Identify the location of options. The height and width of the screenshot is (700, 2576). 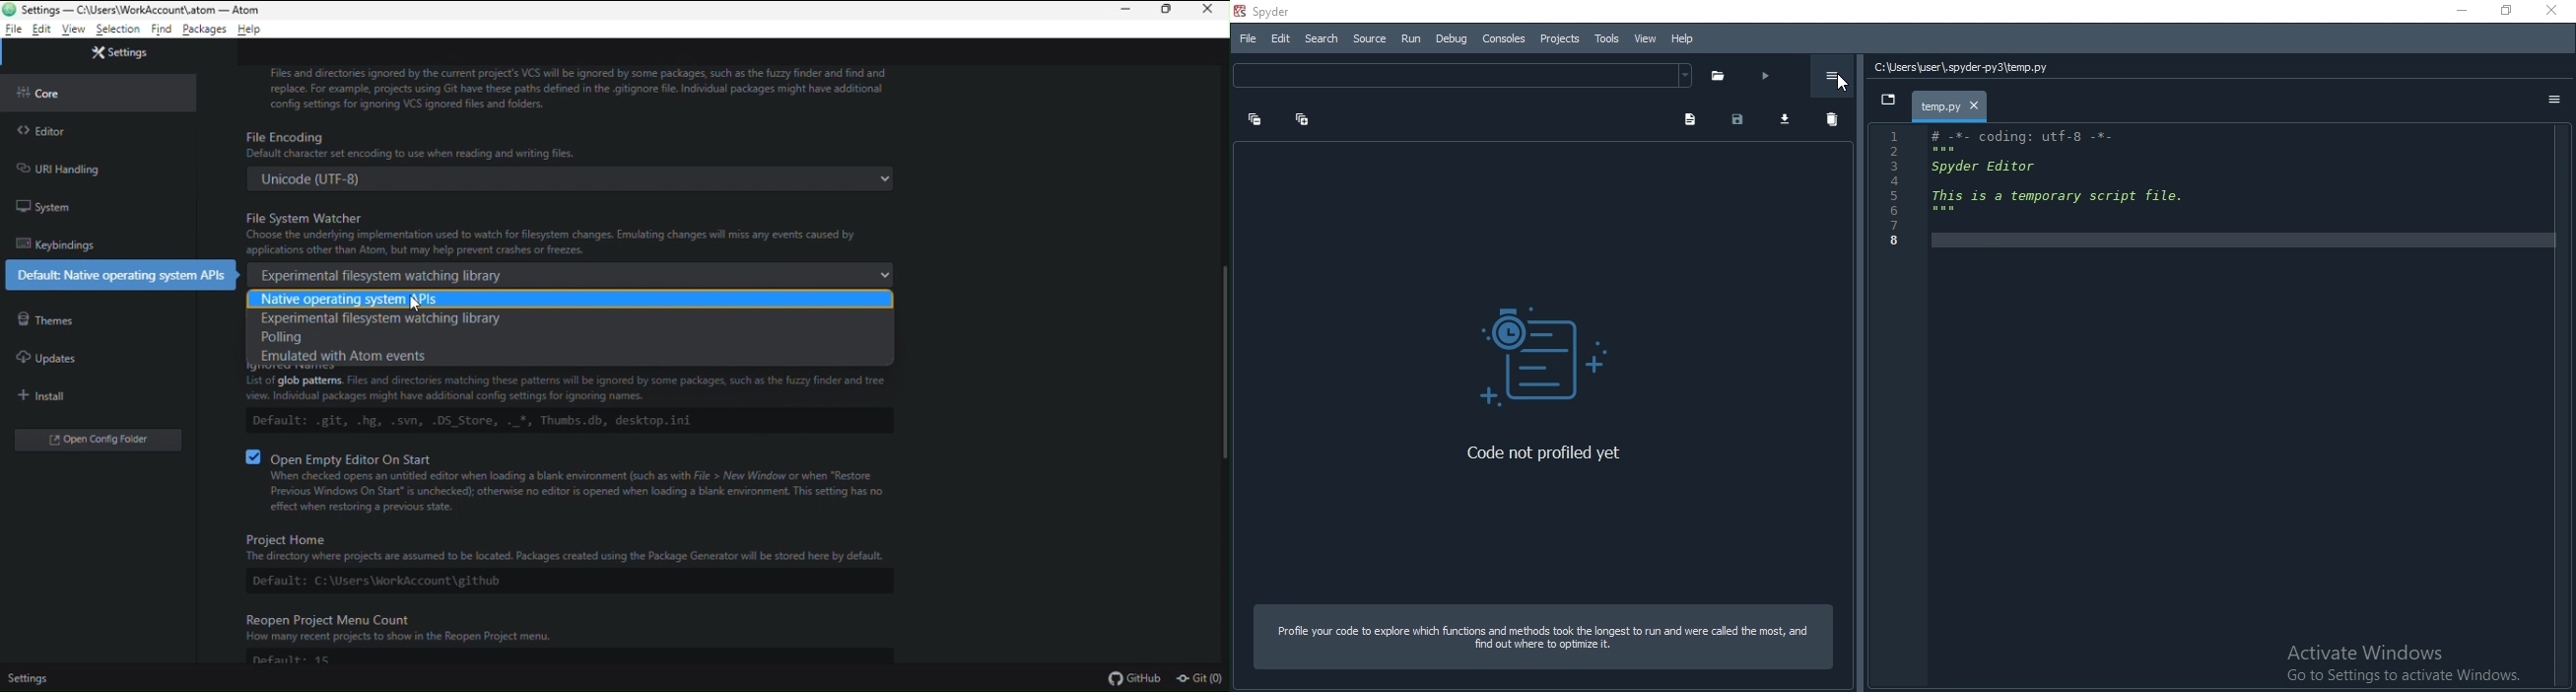
(1834, 71).